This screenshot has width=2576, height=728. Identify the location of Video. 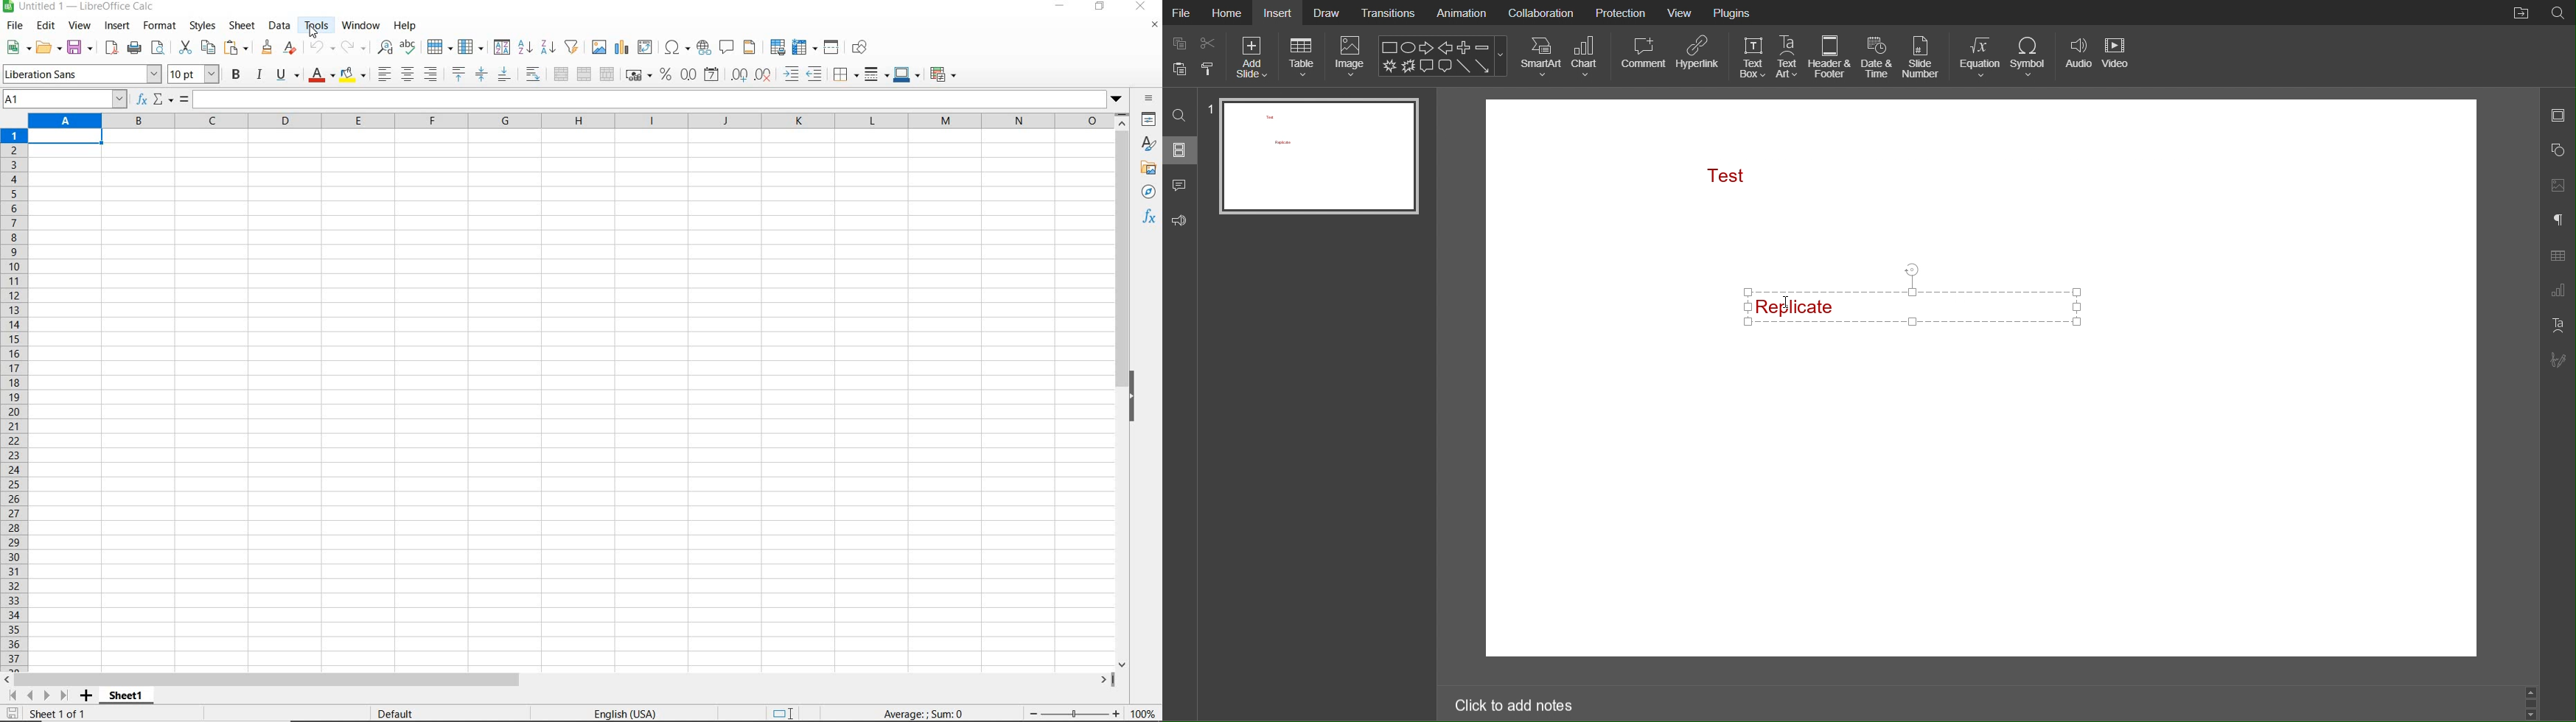
(2118, 57).